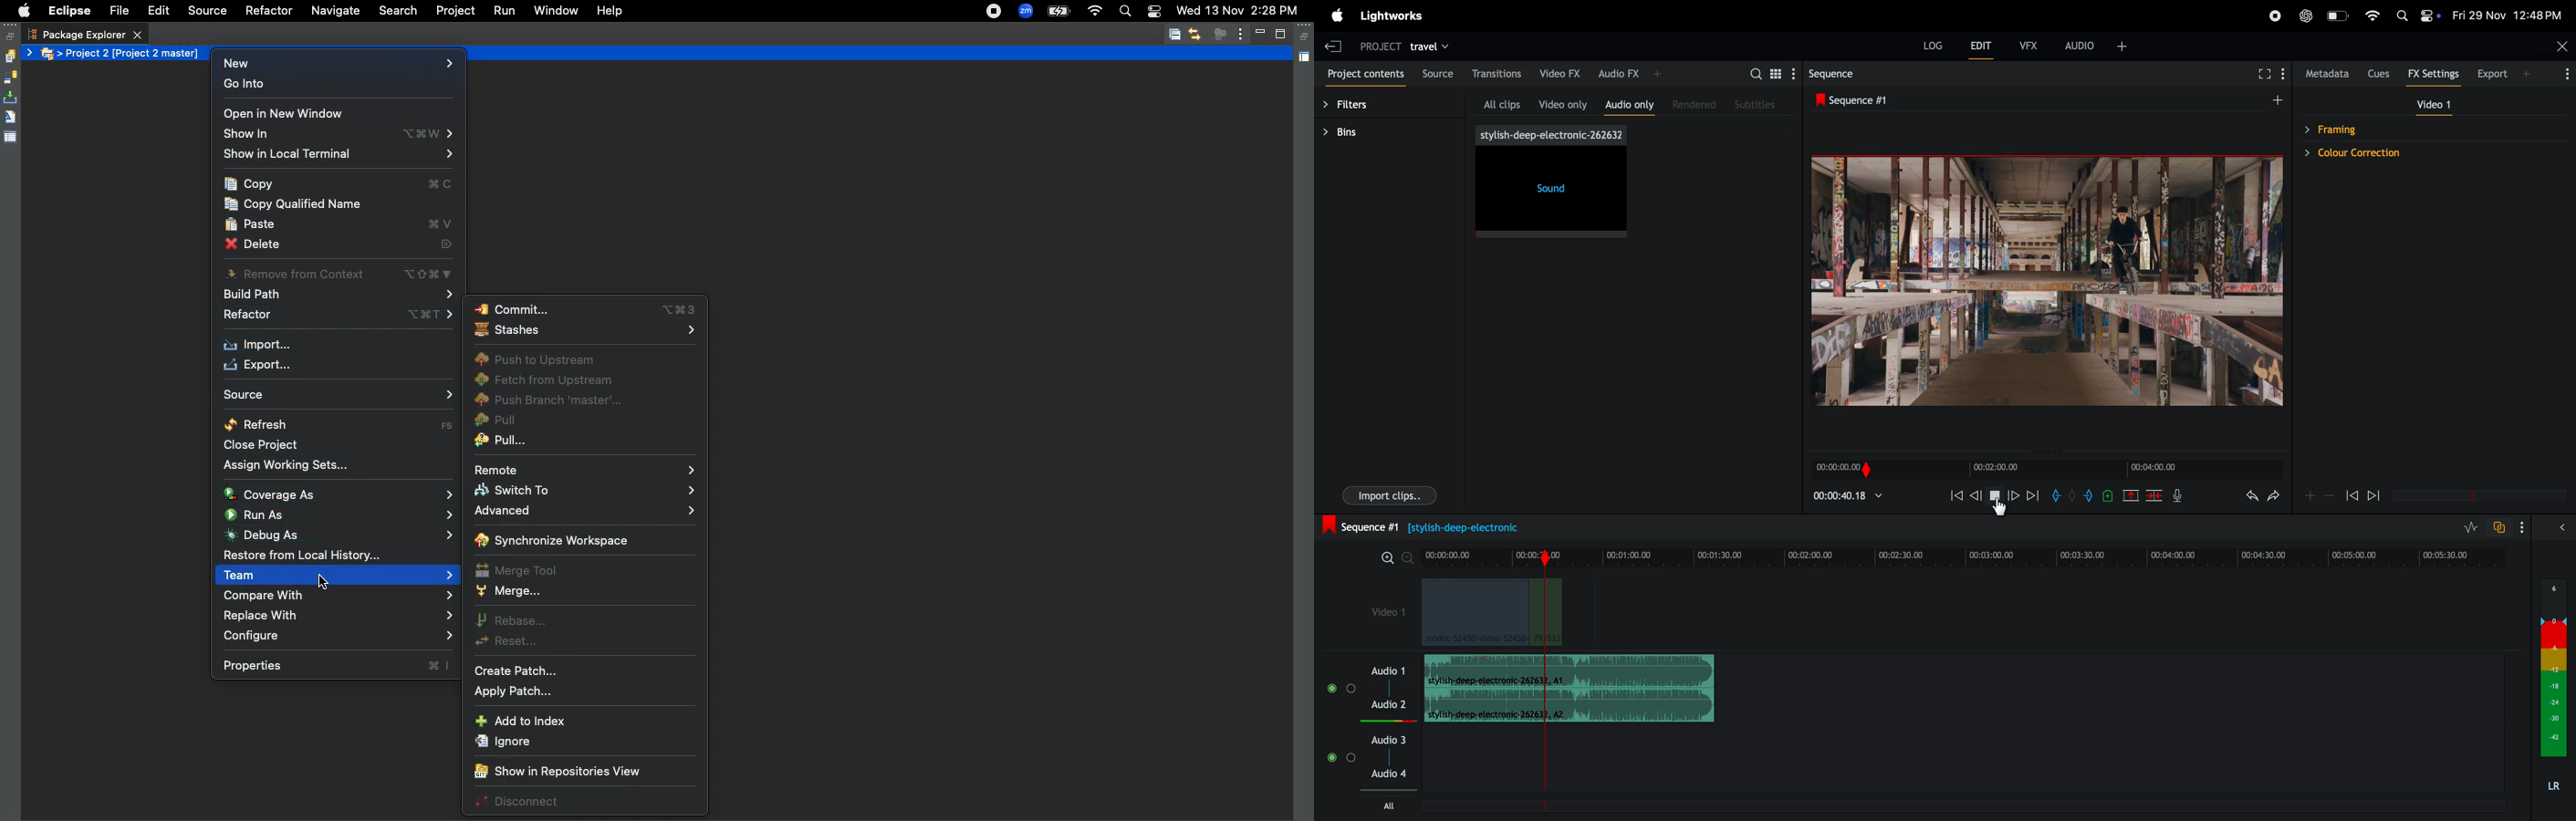 Image resolution: width=2576 pixels, height=840 pixels. Describe the element at coordinates (556, 773) in the screenshot. I see `Show in repositories view` at that location.